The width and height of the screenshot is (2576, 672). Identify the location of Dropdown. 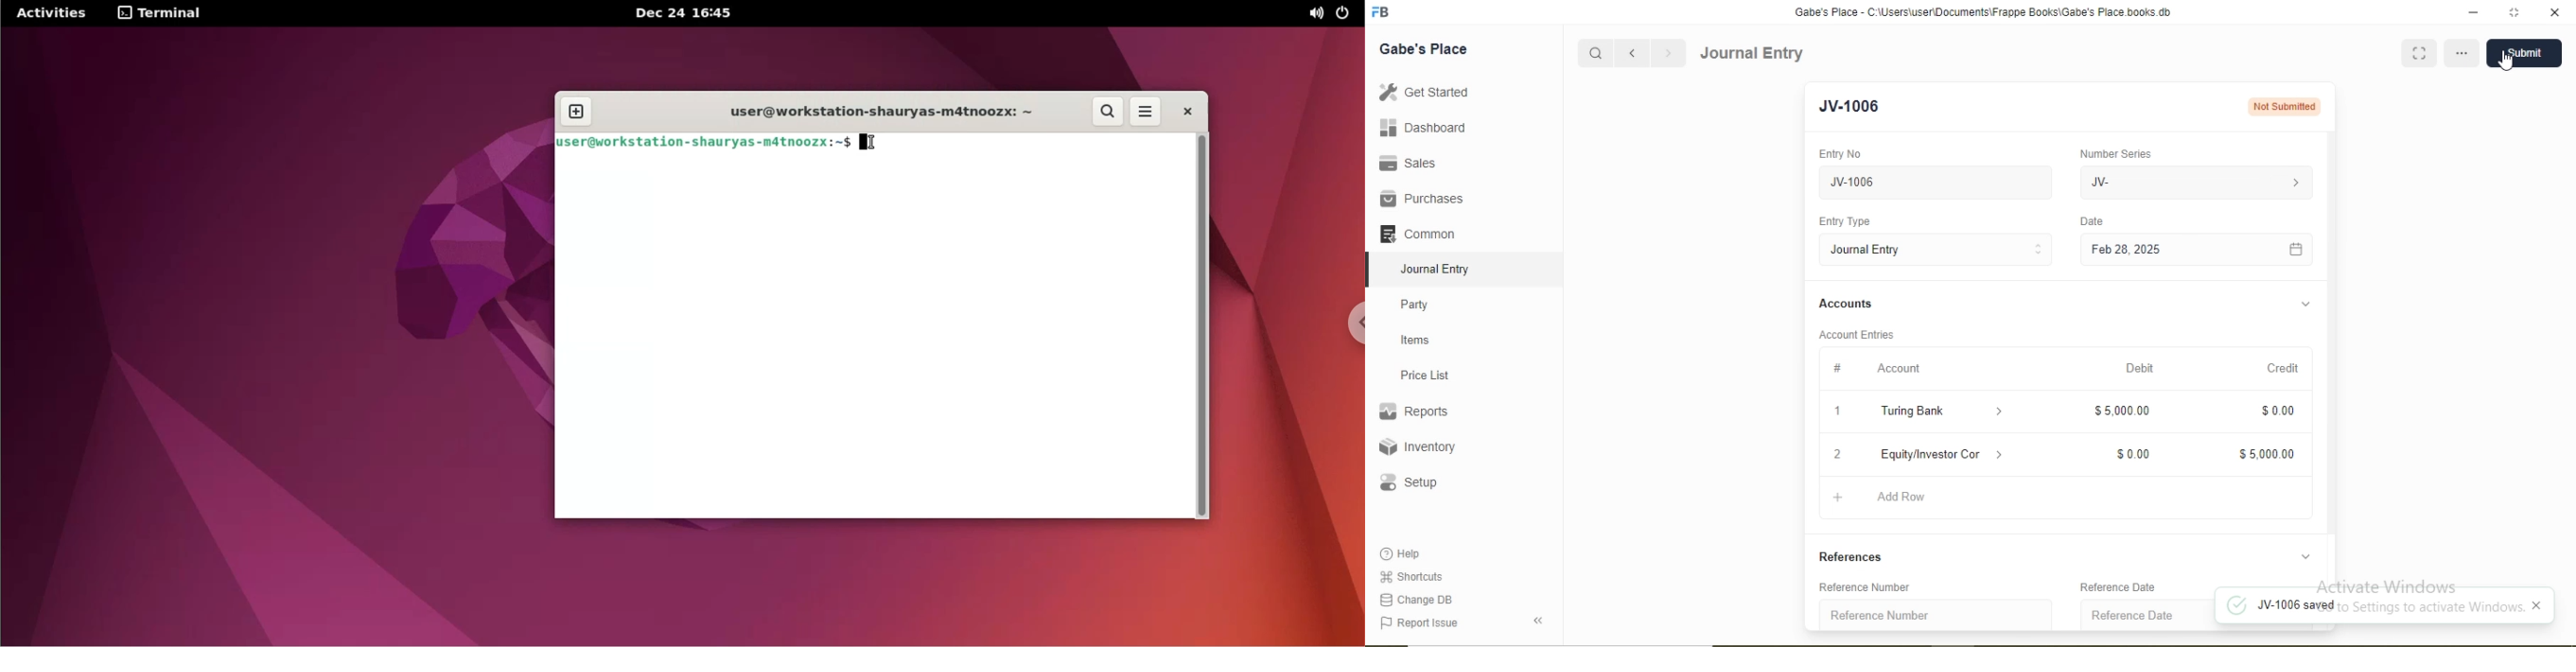
(2306, 305).